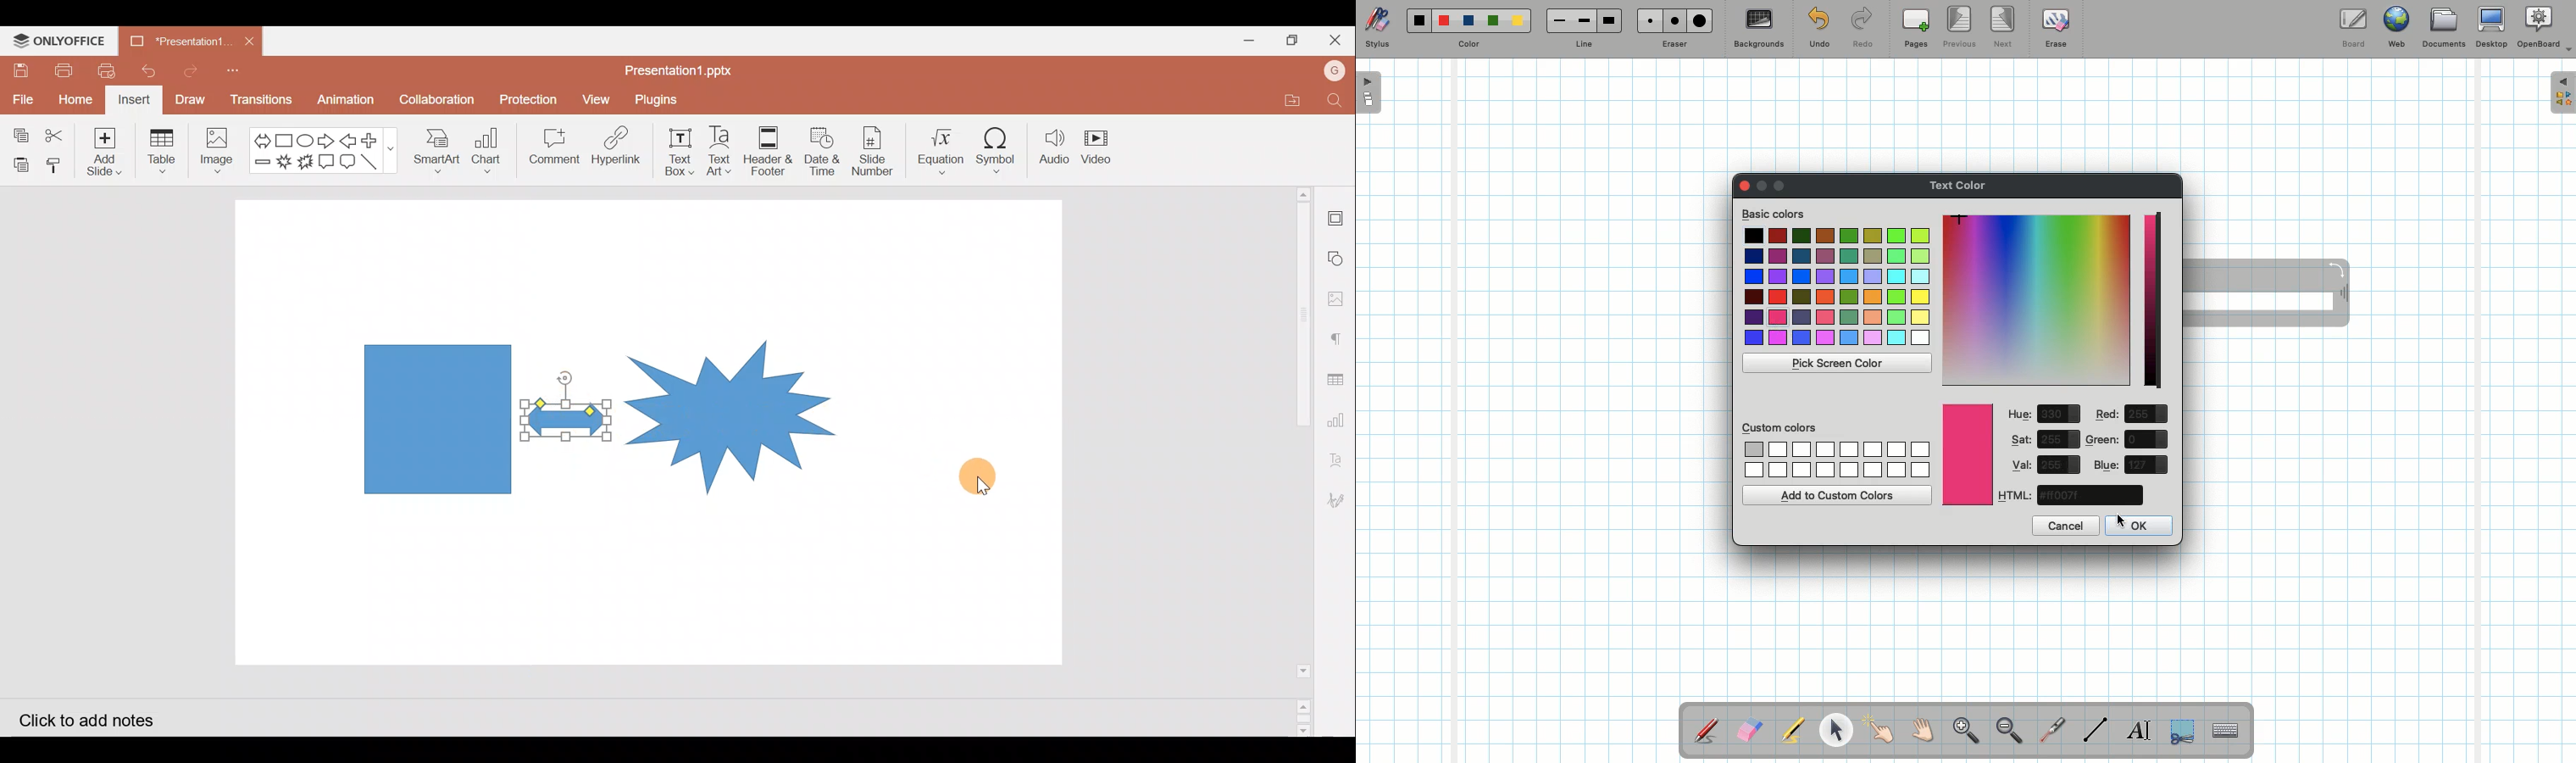 This screenshot has height=784, width=2576. Describe the element at coordinates (657, 100) in the screenshot. I see `Plugins` at that location.